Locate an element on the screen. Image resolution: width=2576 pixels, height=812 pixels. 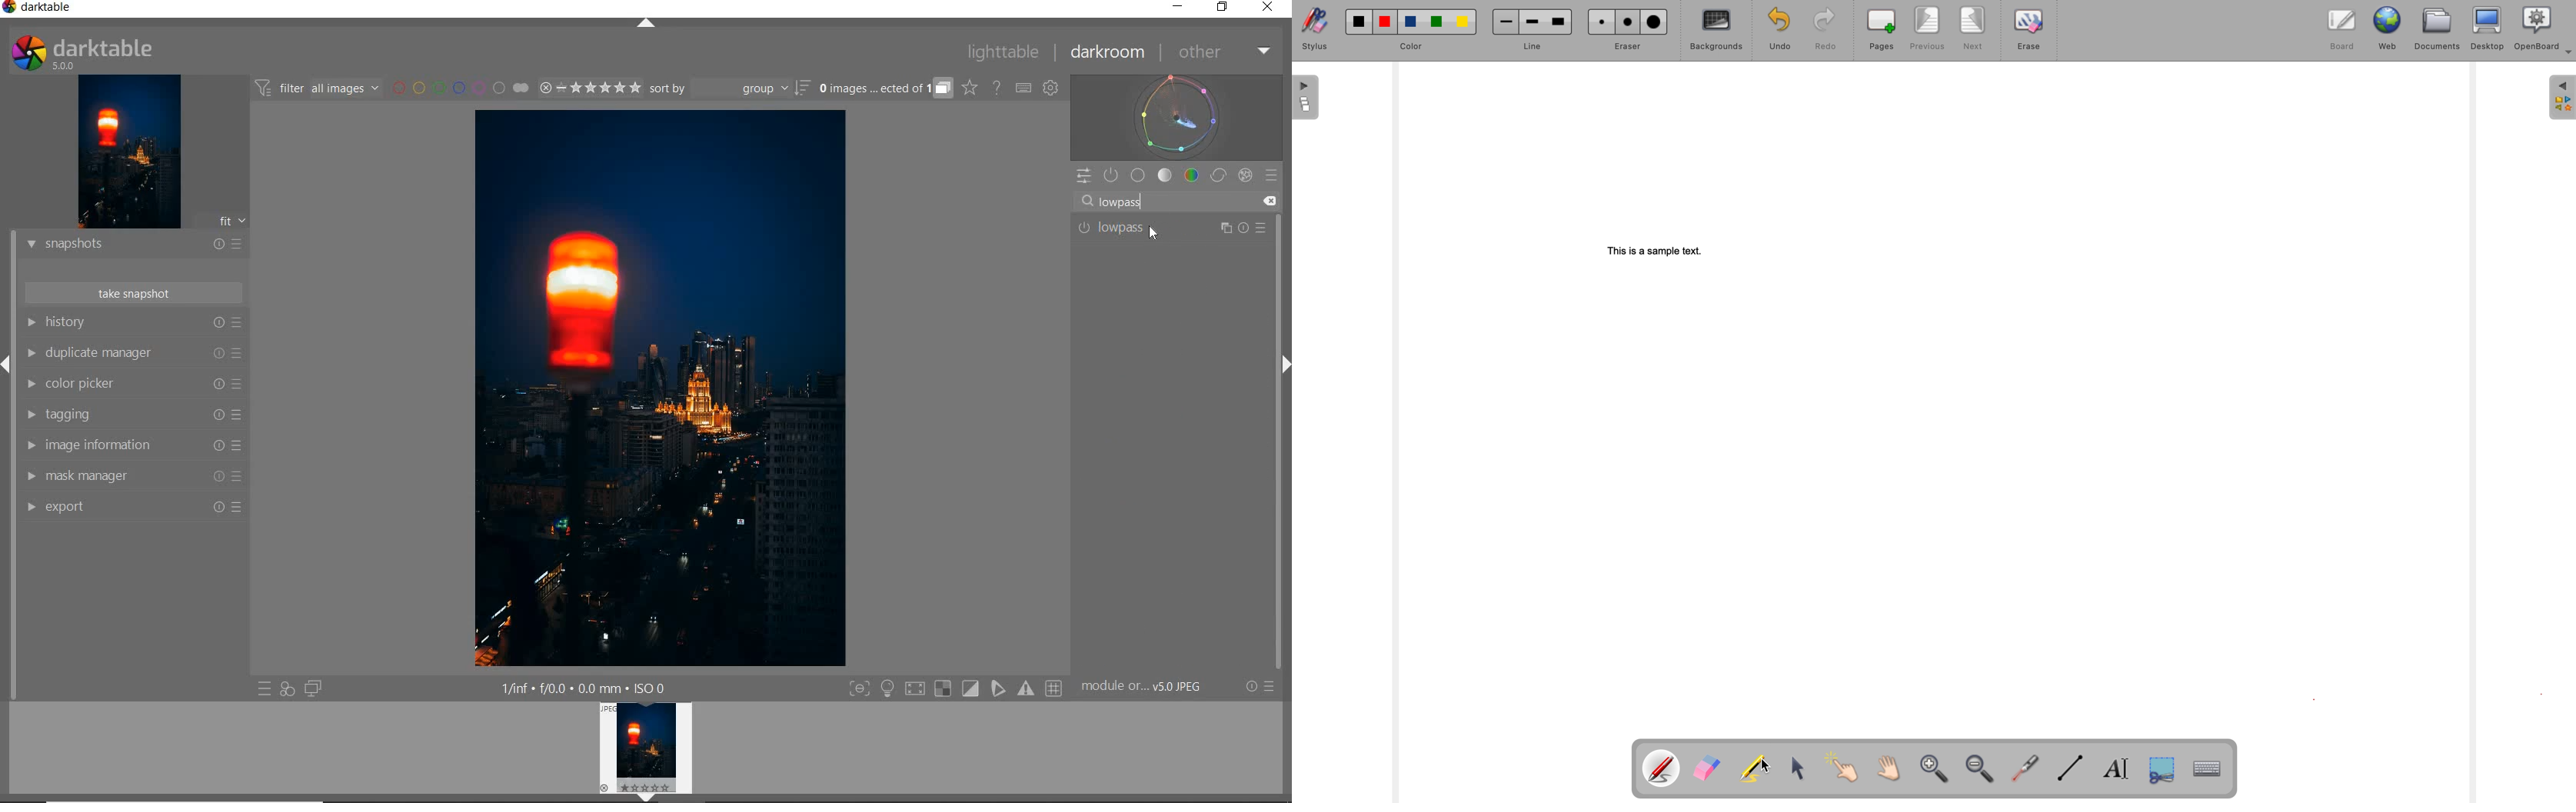
cursor is located at coordinates (1765, 766).